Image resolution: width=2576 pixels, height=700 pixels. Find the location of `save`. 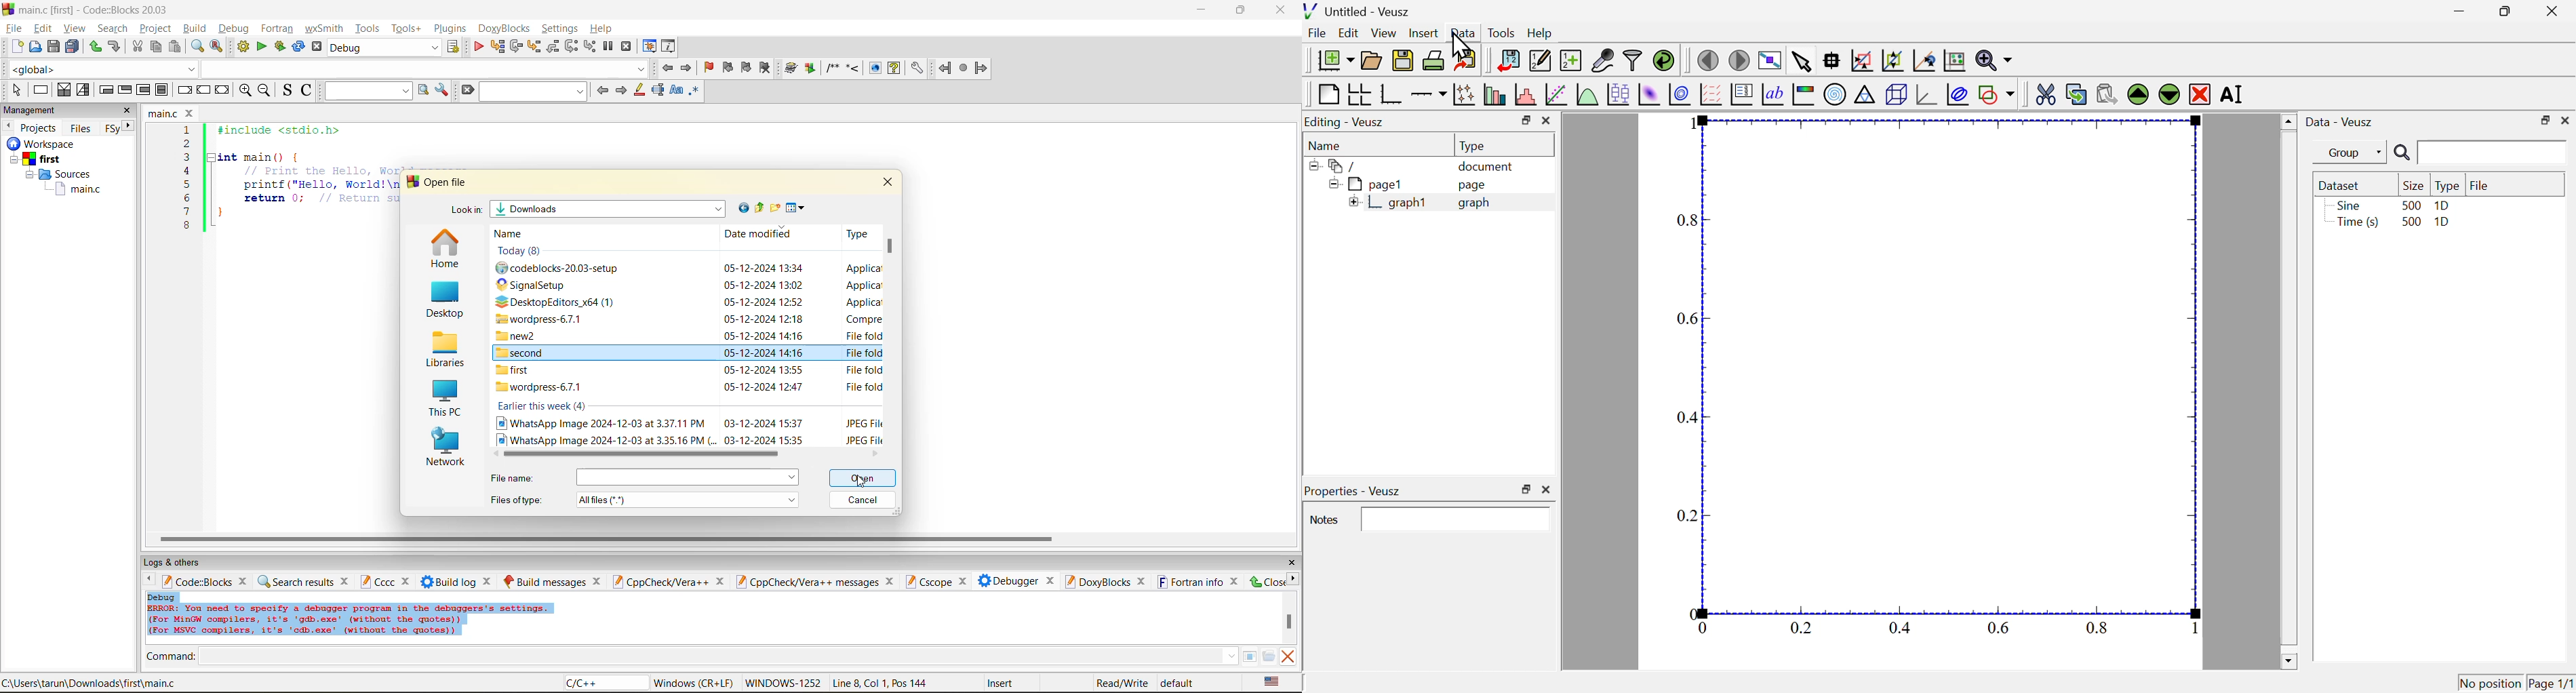

save is located at coordinates (54, 47).